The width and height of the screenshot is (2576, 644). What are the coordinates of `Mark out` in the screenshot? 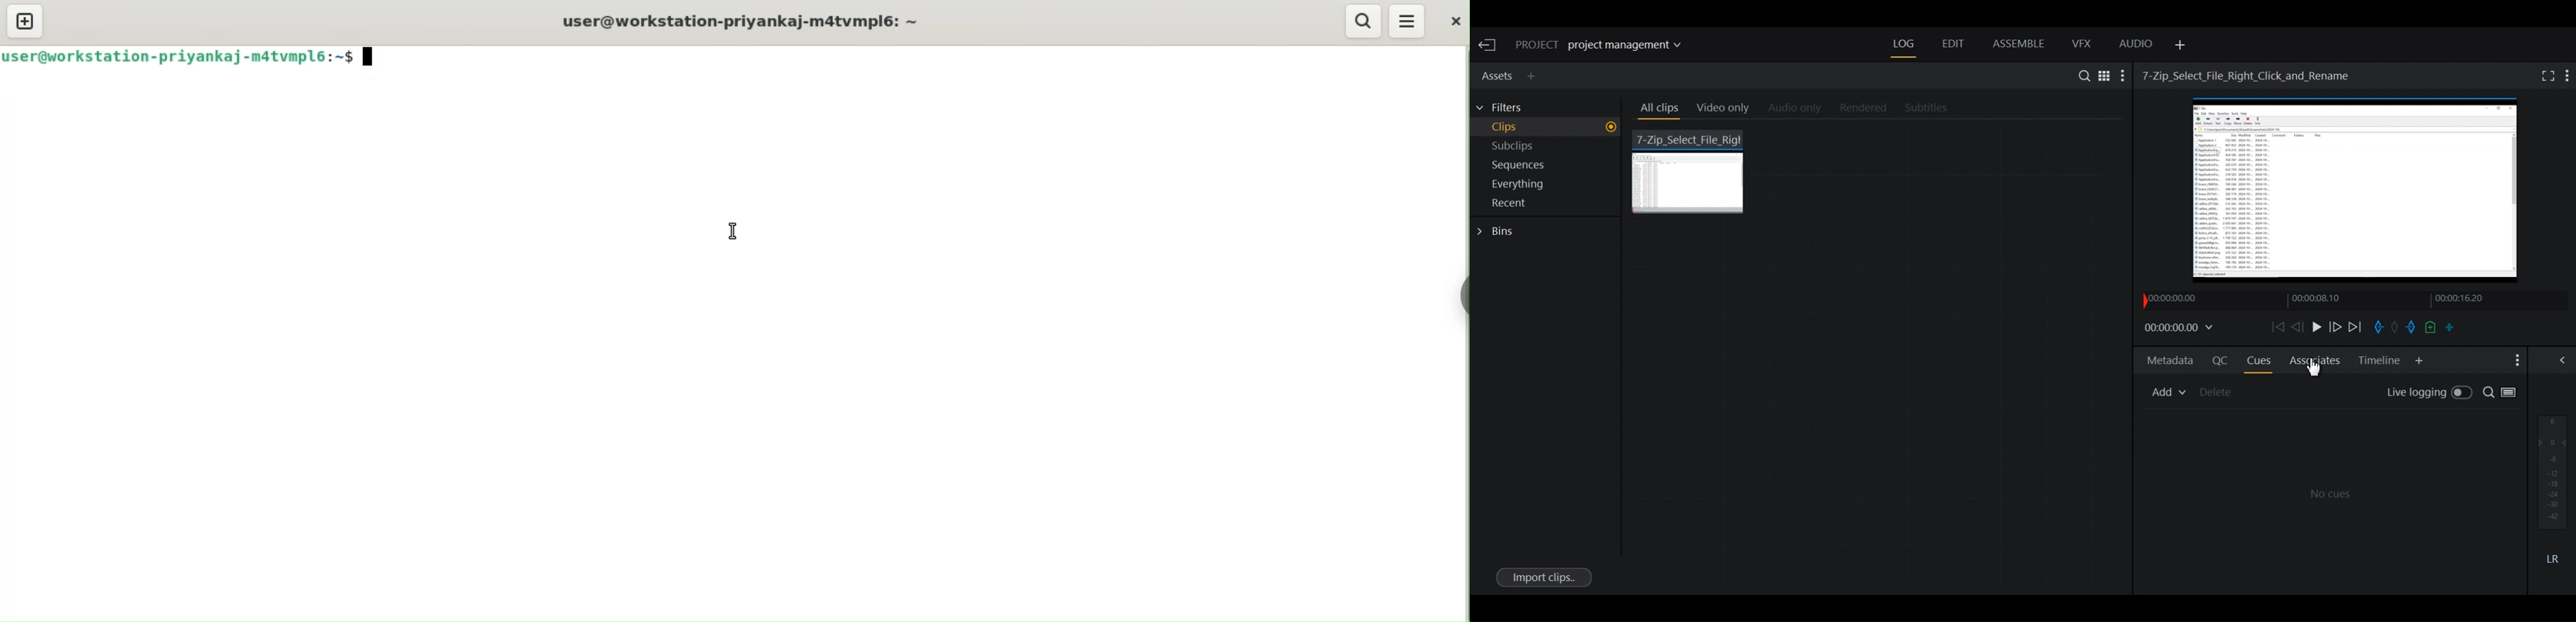 It's located at (2410, 328).